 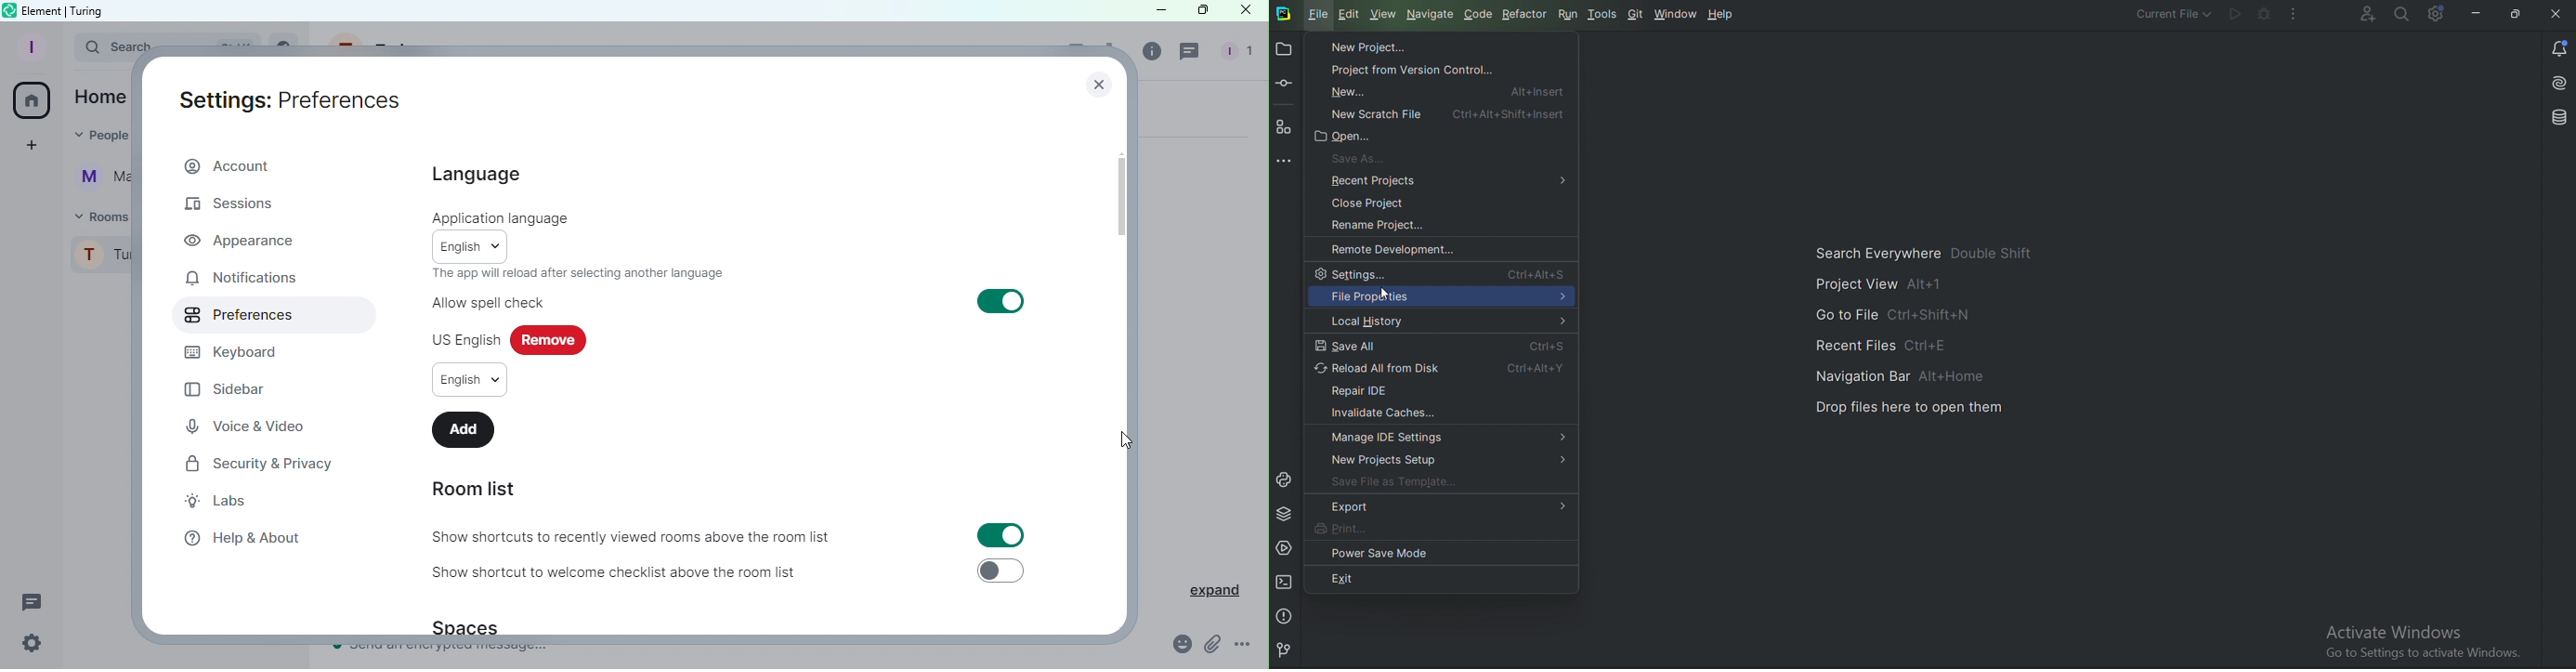 I want to click on Auto spell check, so click(x=488, y=302).